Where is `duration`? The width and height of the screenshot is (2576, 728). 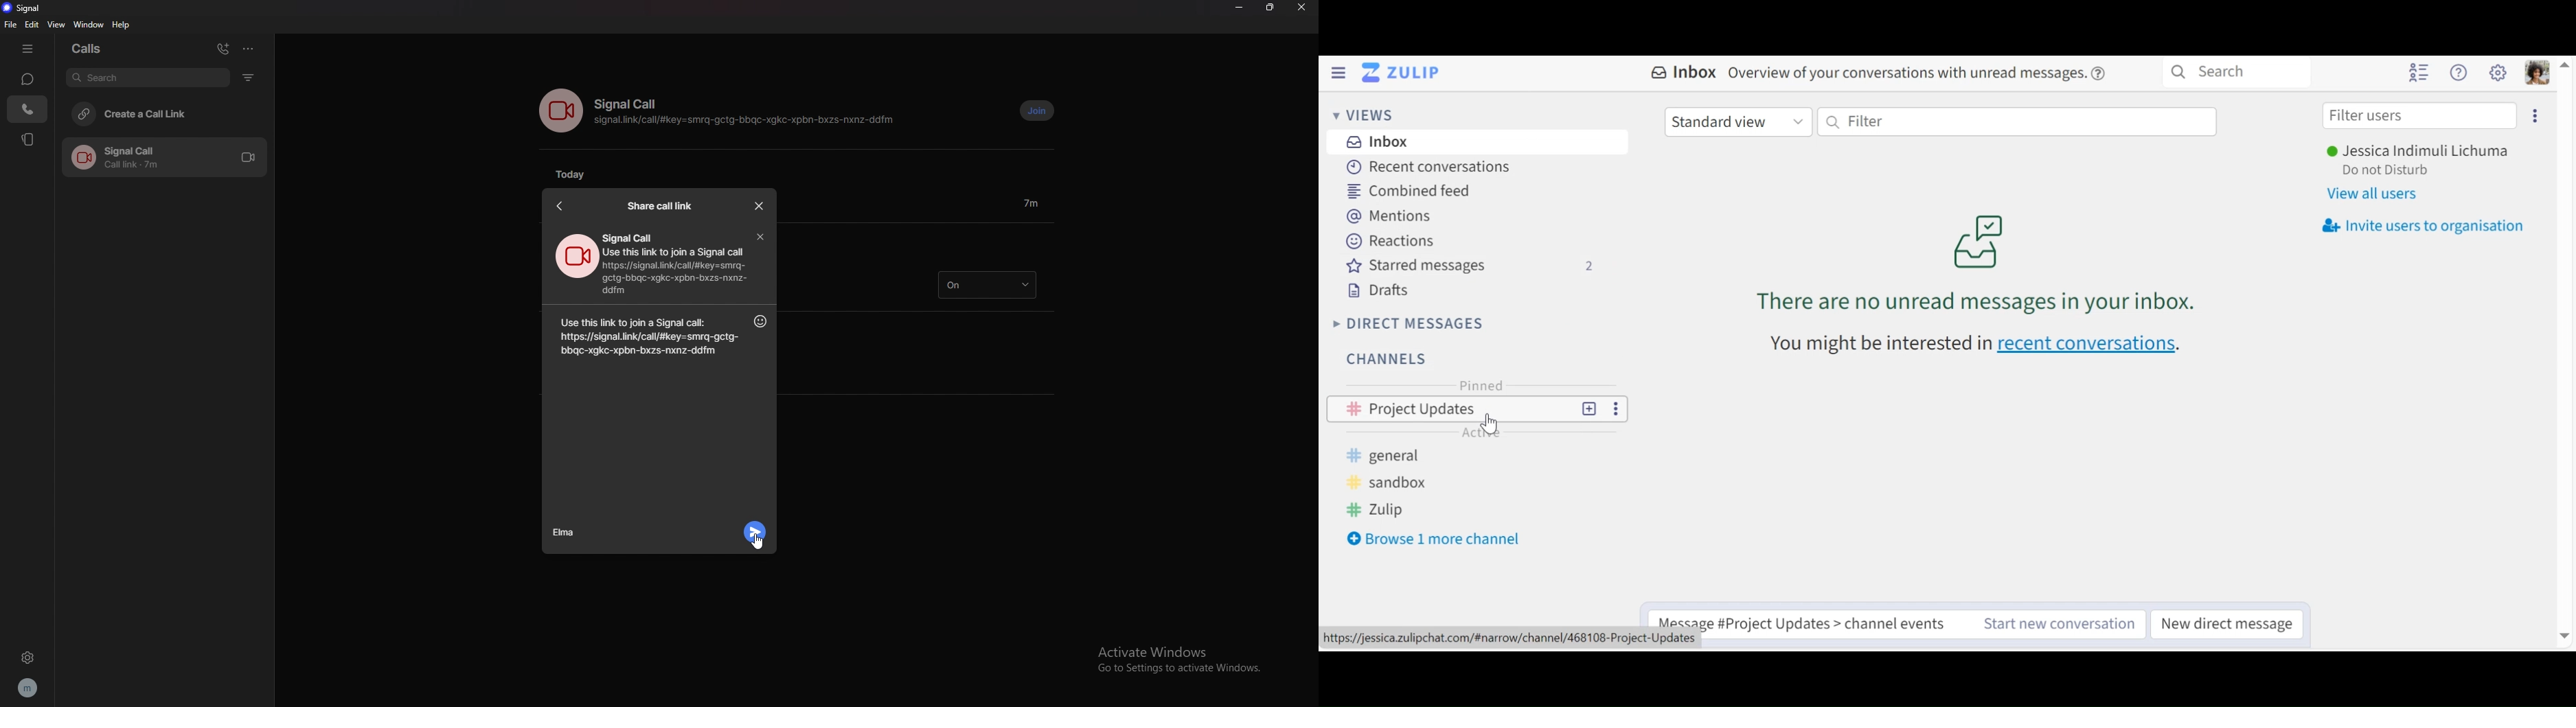 duration is located at coordinates (1031, 202).